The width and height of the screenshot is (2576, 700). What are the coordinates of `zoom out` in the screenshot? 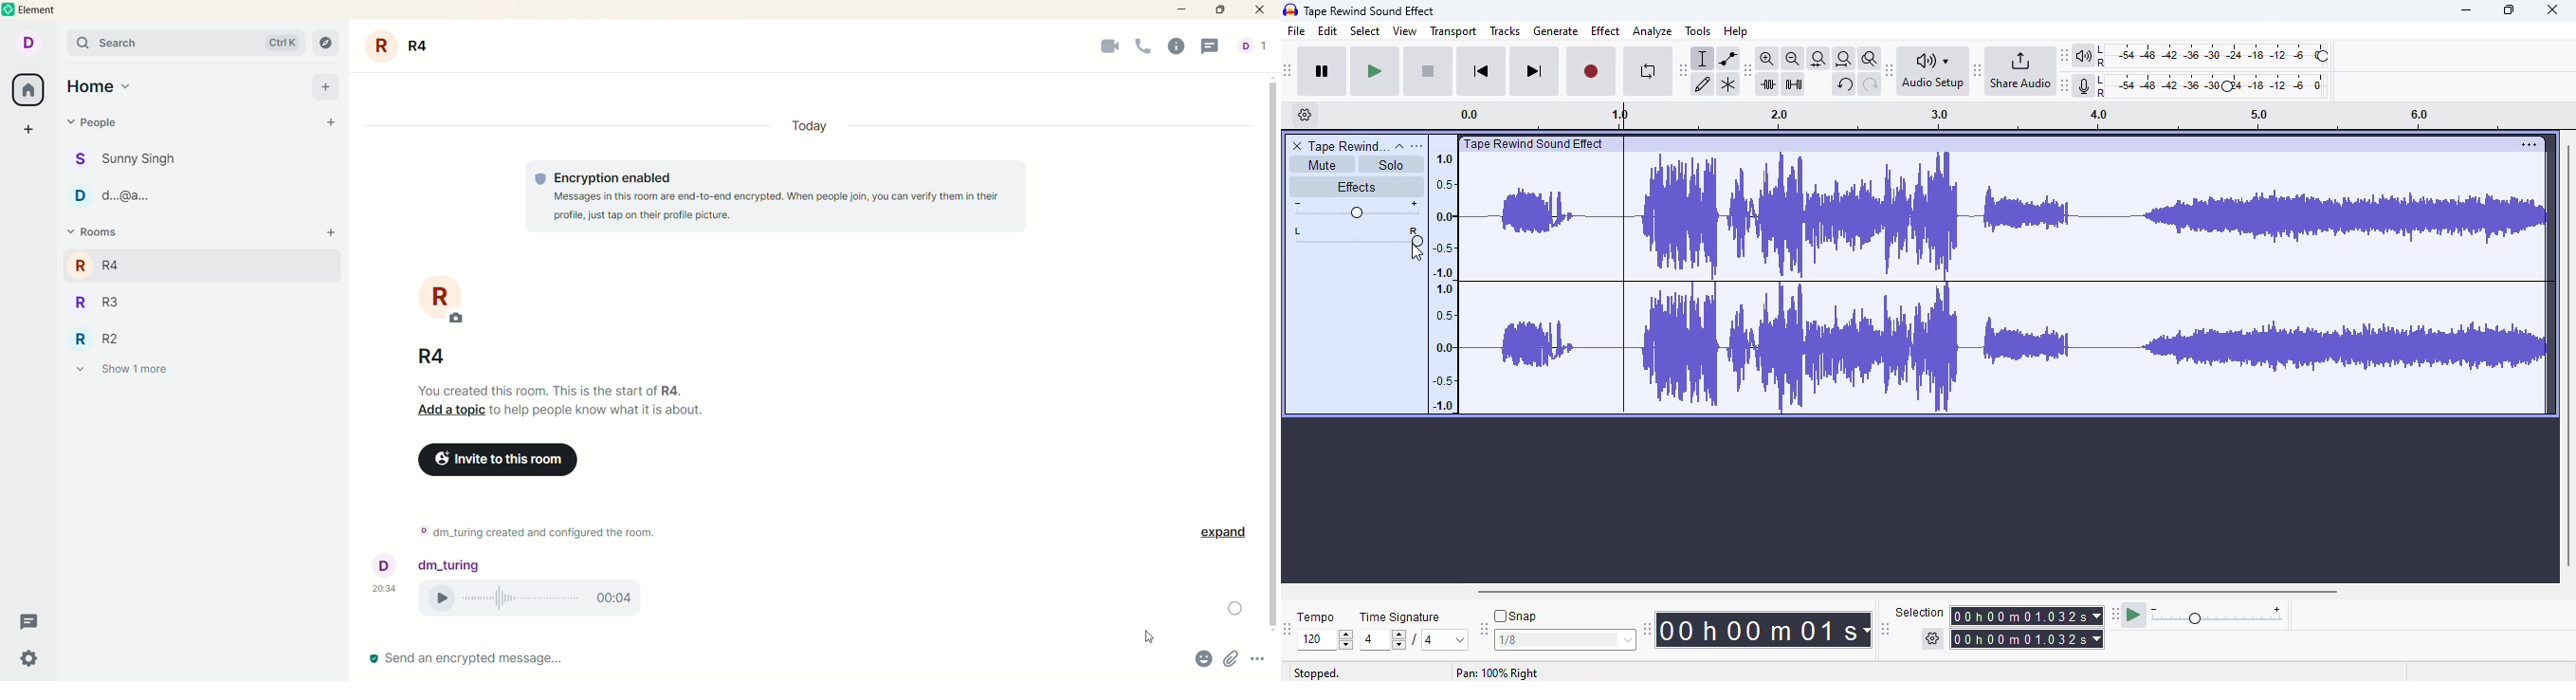 It's located at (1793, 59).